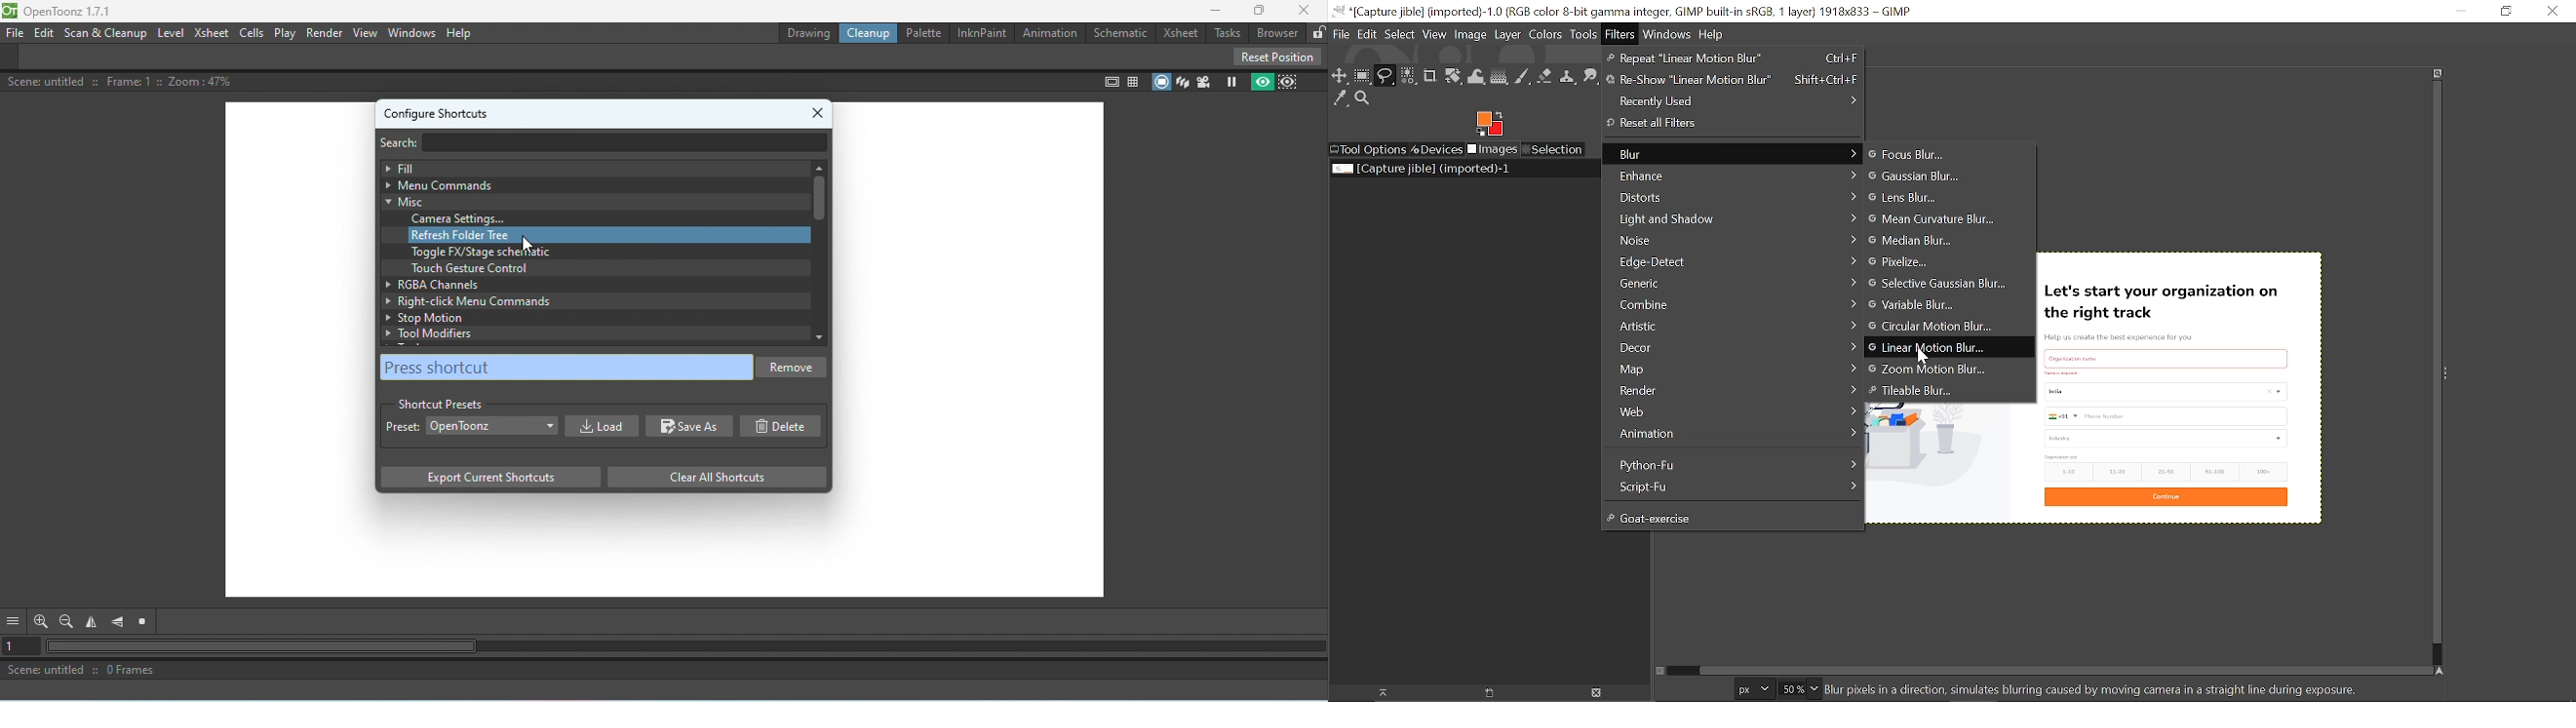  Describe the element at coordinates (581, 283) in the screenshot. I see `RGBA Channels` at that location.